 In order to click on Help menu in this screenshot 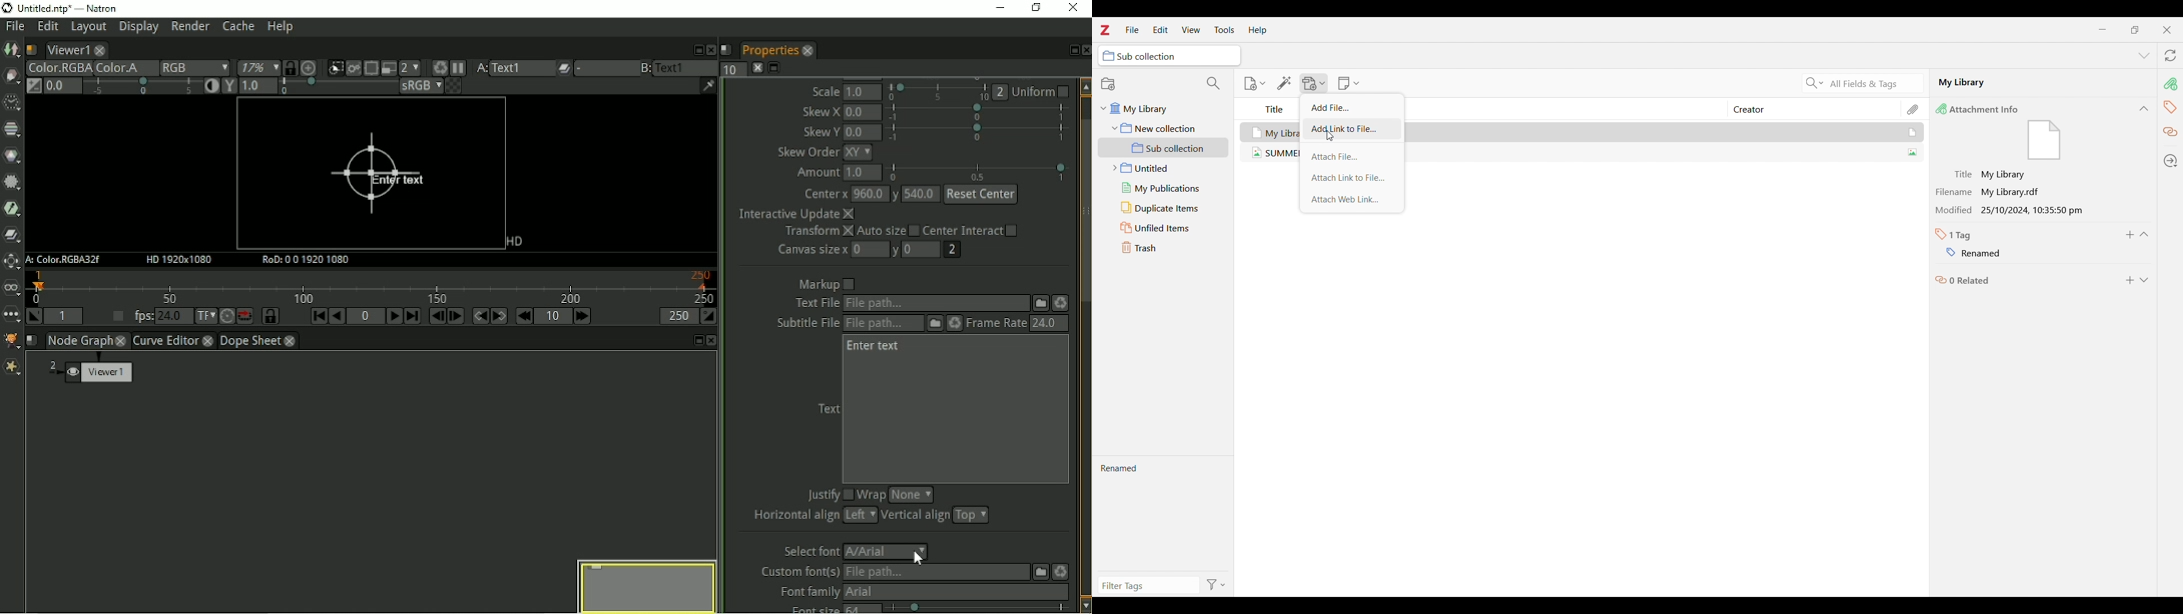, I will do `click(1257, 30)`.